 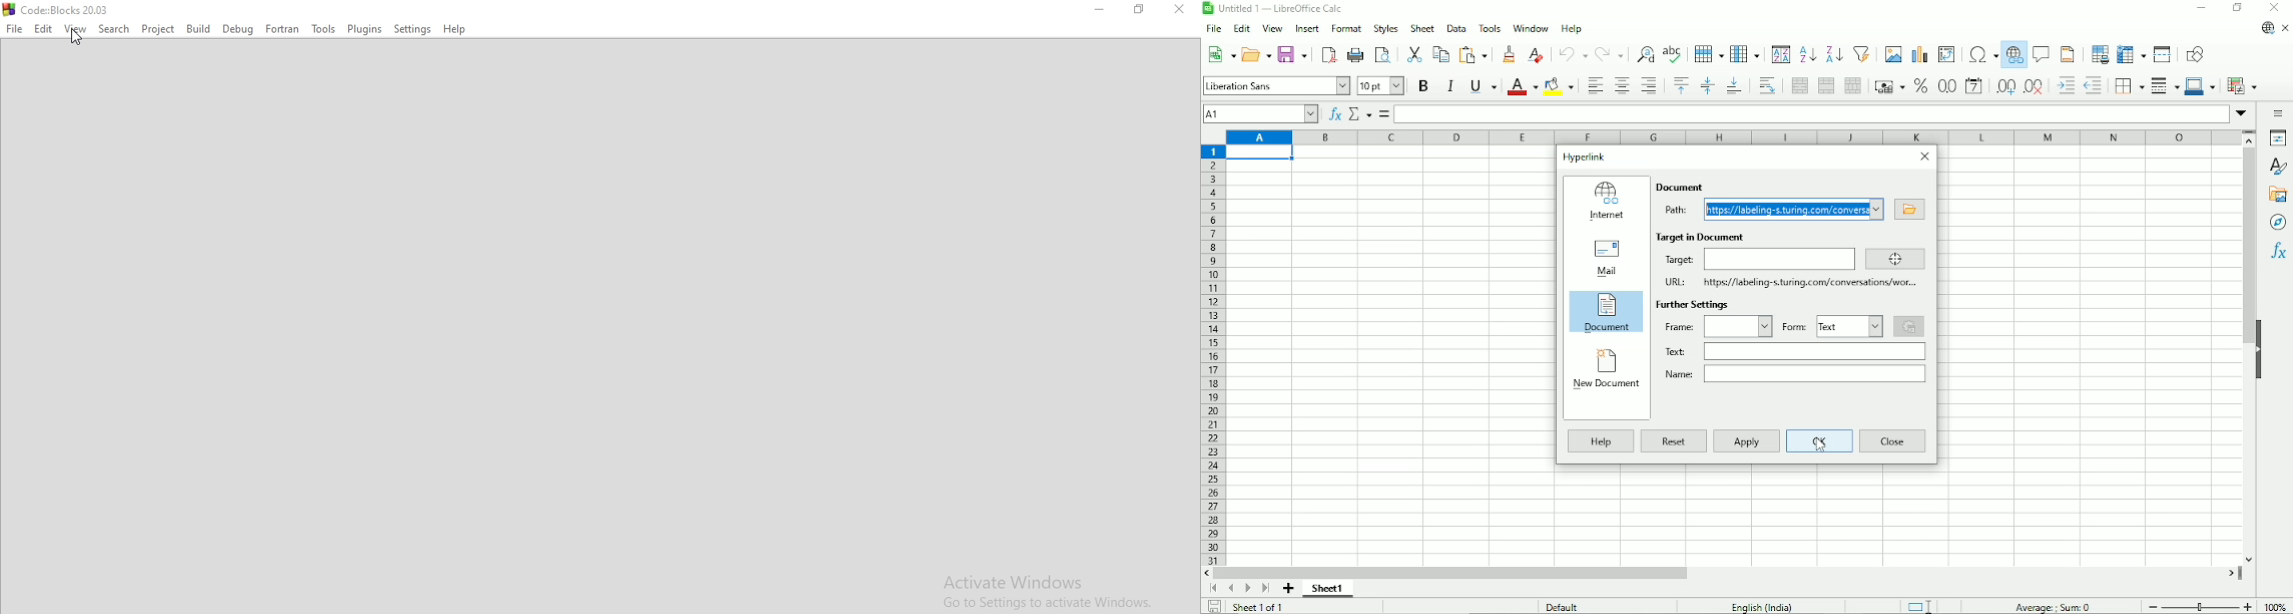 I want to click on Properties, so click(x=2277, y=138).